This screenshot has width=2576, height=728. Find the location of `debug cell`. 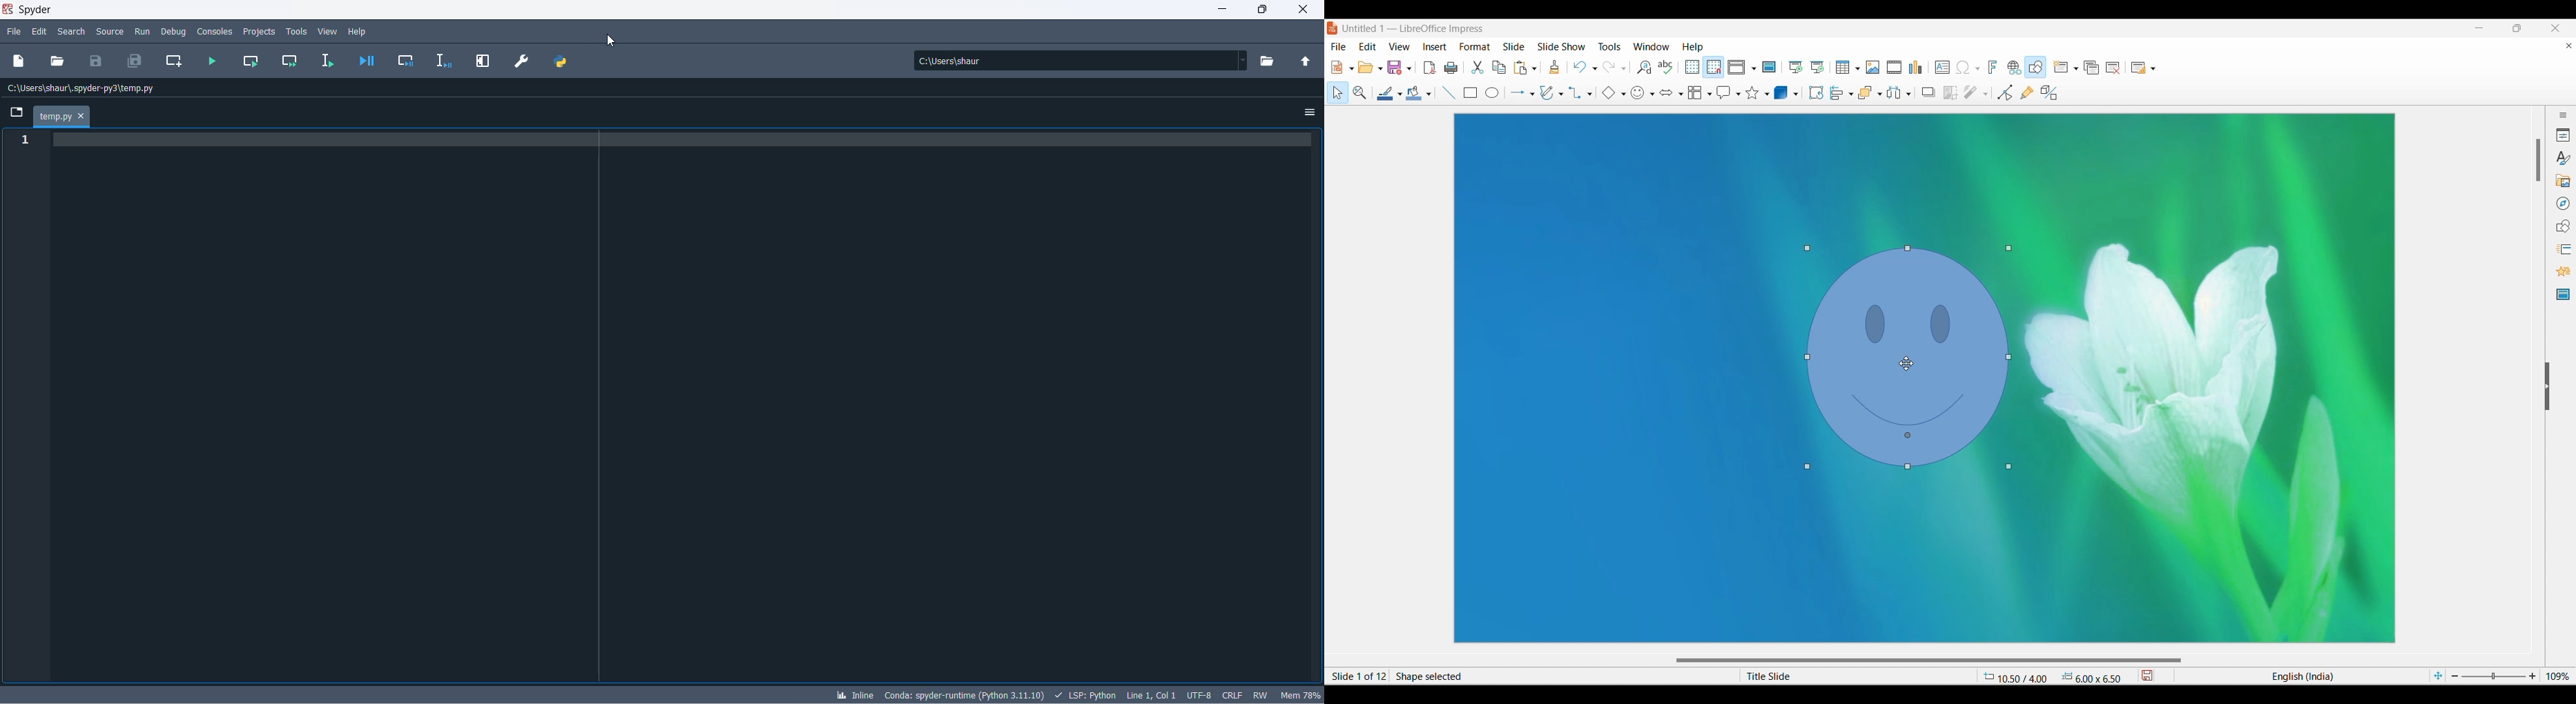

debug cell is located at coordinates (406, 62).